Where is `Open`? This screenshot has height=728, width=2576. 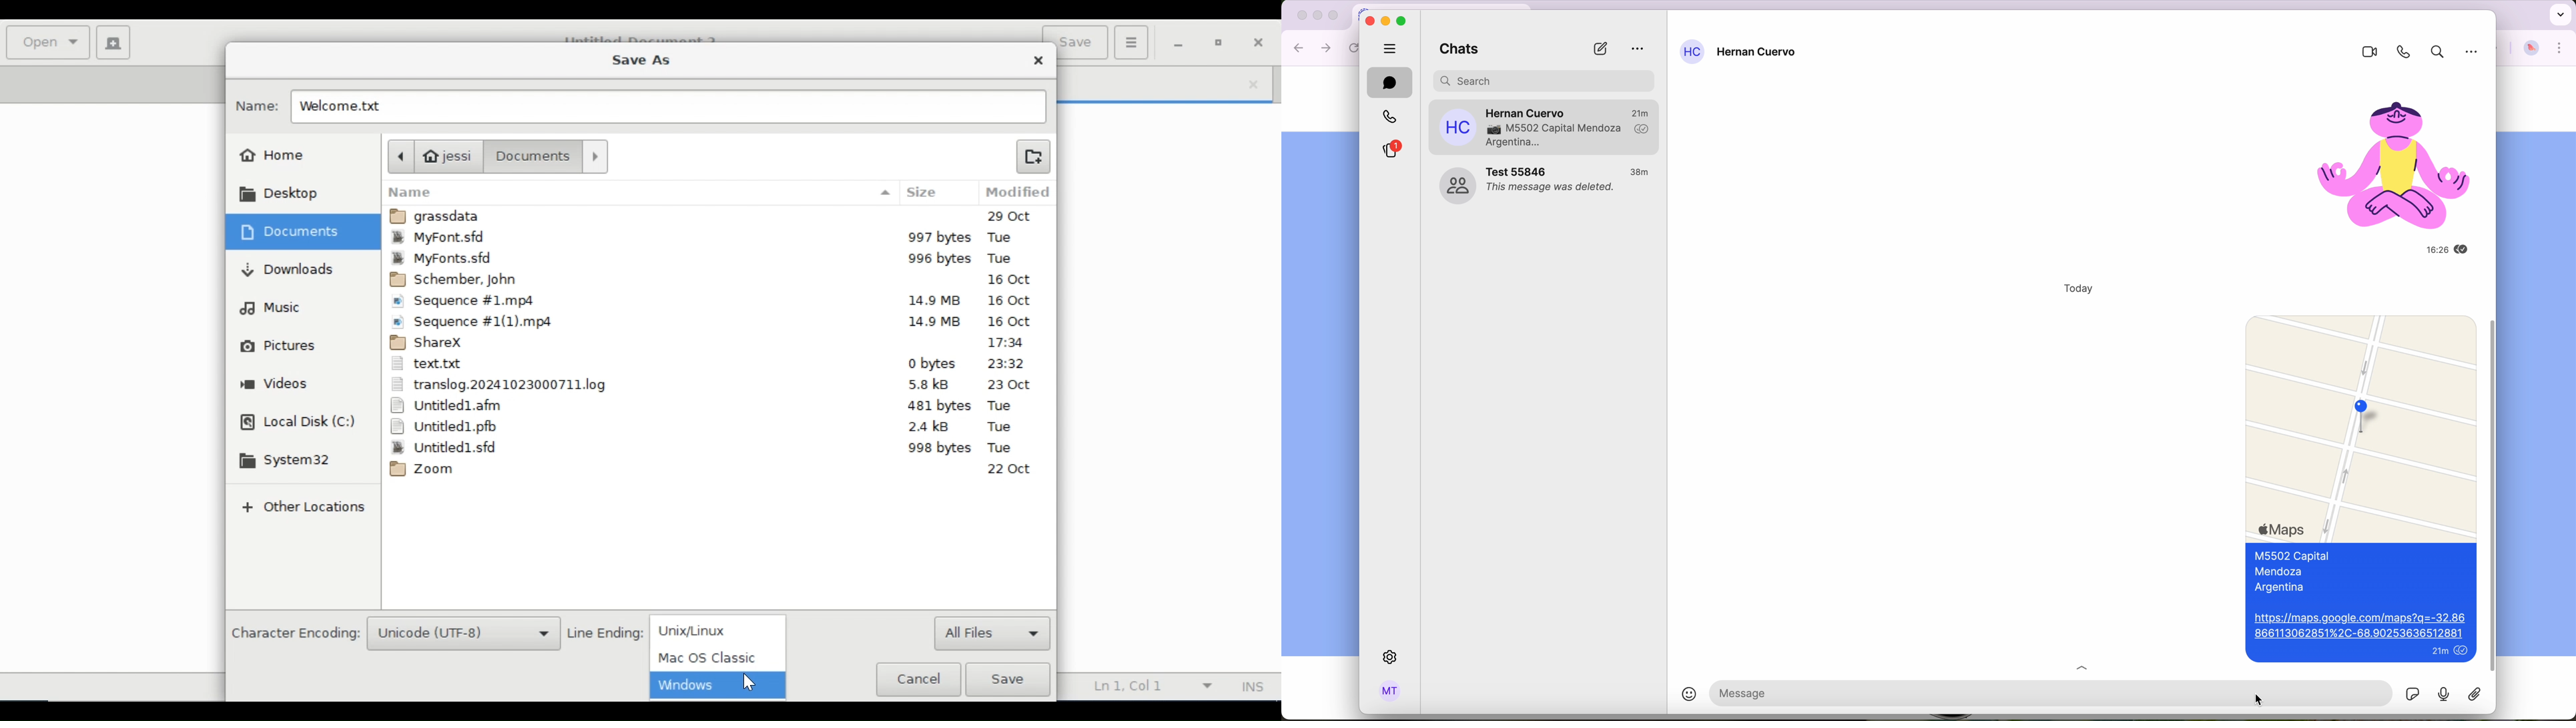
Open is located at coordinates (49, 43).